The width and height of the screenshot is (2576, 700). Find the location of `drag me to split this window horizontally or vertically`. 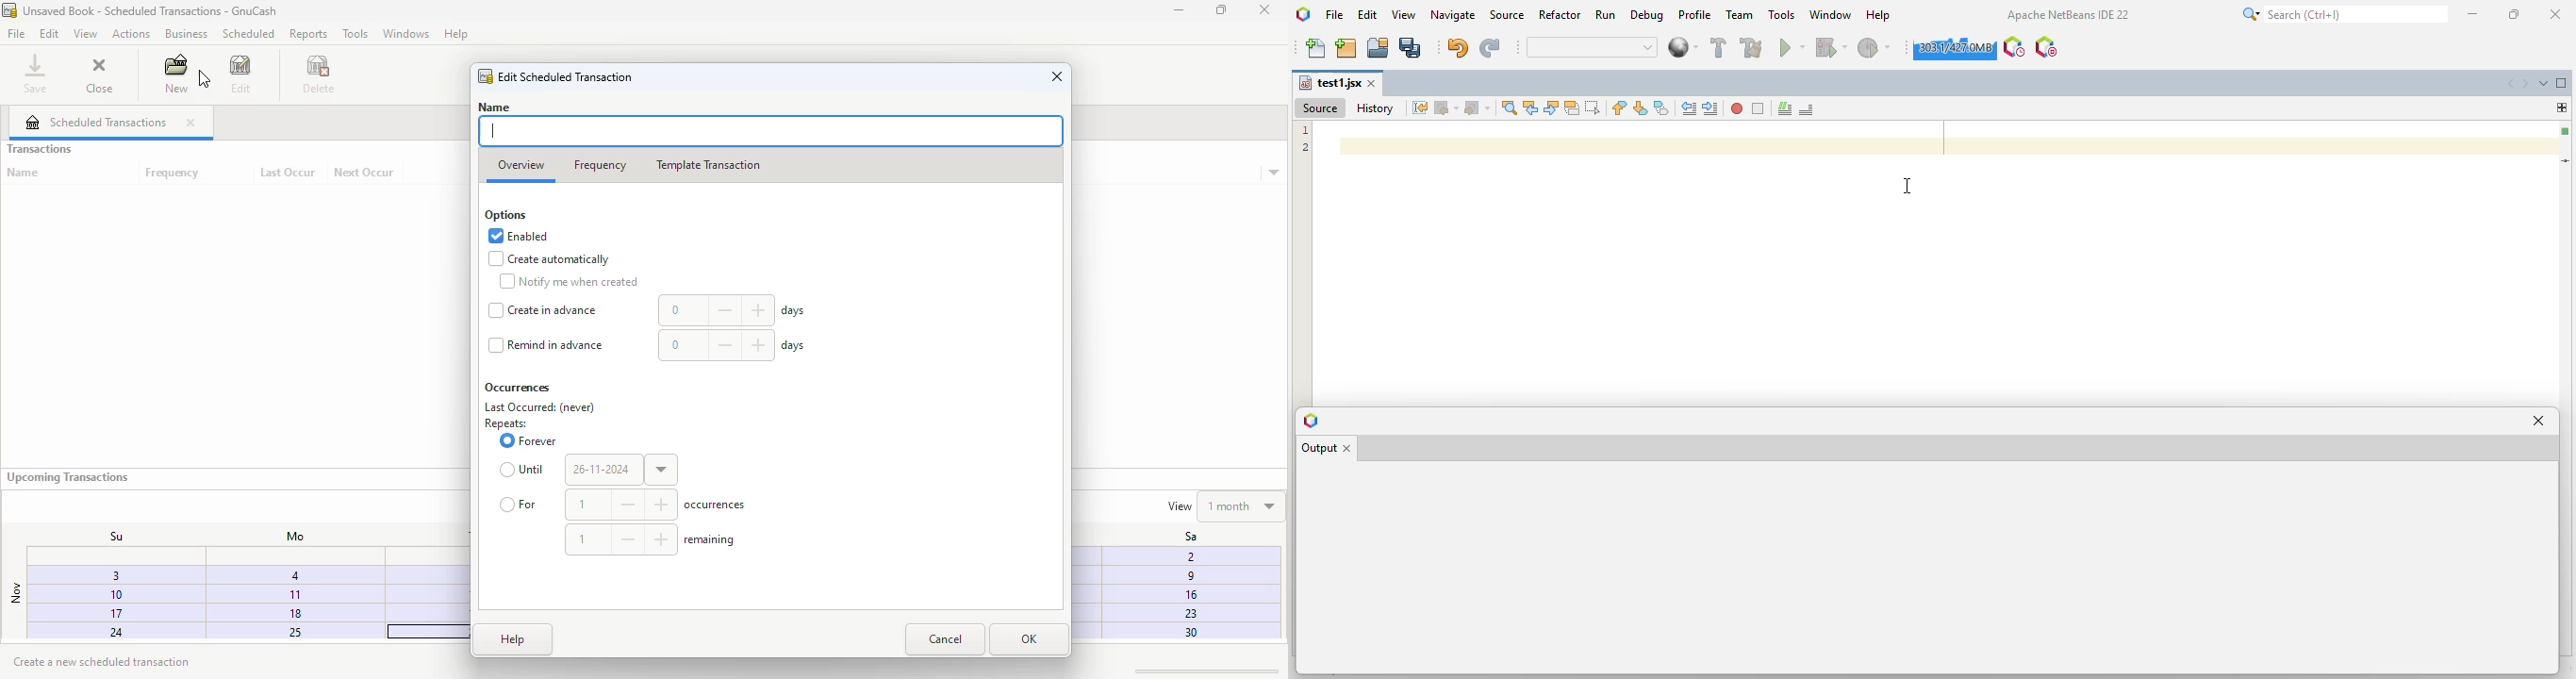

drag me to split this window horizontally or vertically is located at coordinates (2562, 107).